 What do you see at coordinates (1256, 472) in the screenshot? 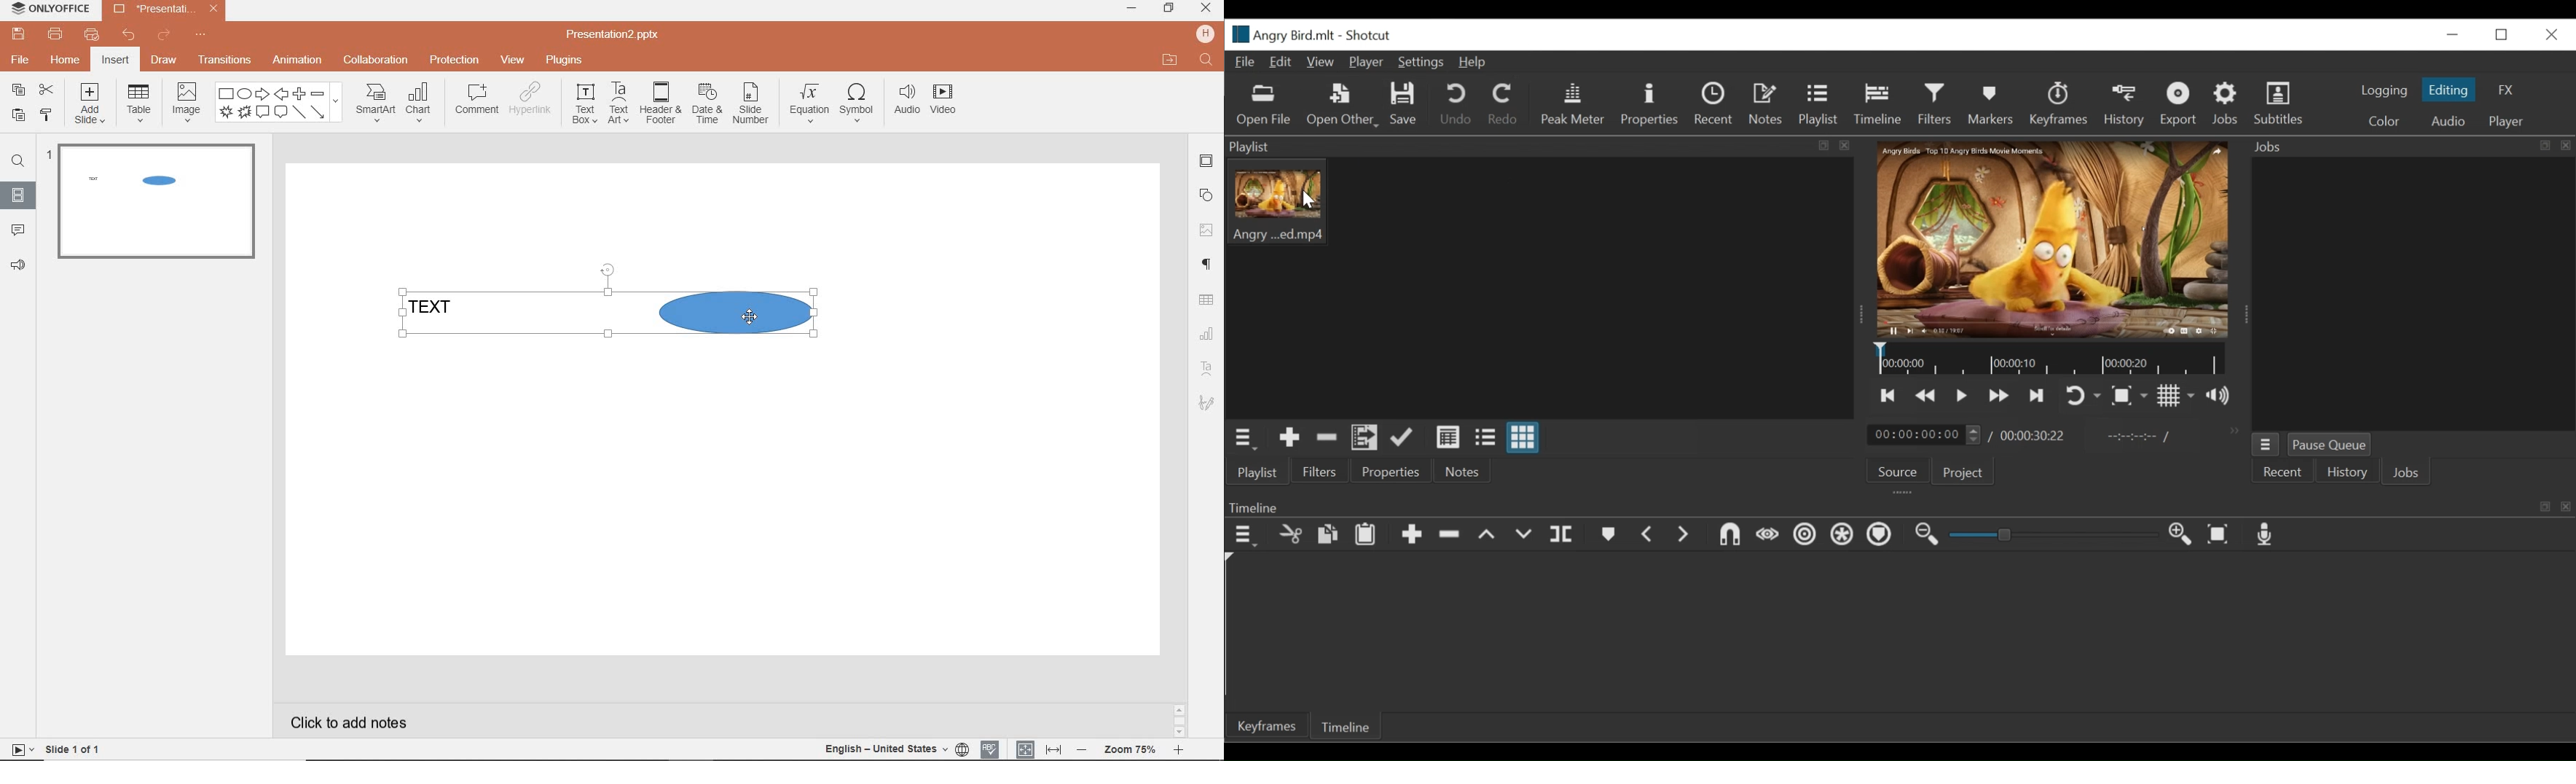
I see `Playlist` at bounding box center [1256, 472].